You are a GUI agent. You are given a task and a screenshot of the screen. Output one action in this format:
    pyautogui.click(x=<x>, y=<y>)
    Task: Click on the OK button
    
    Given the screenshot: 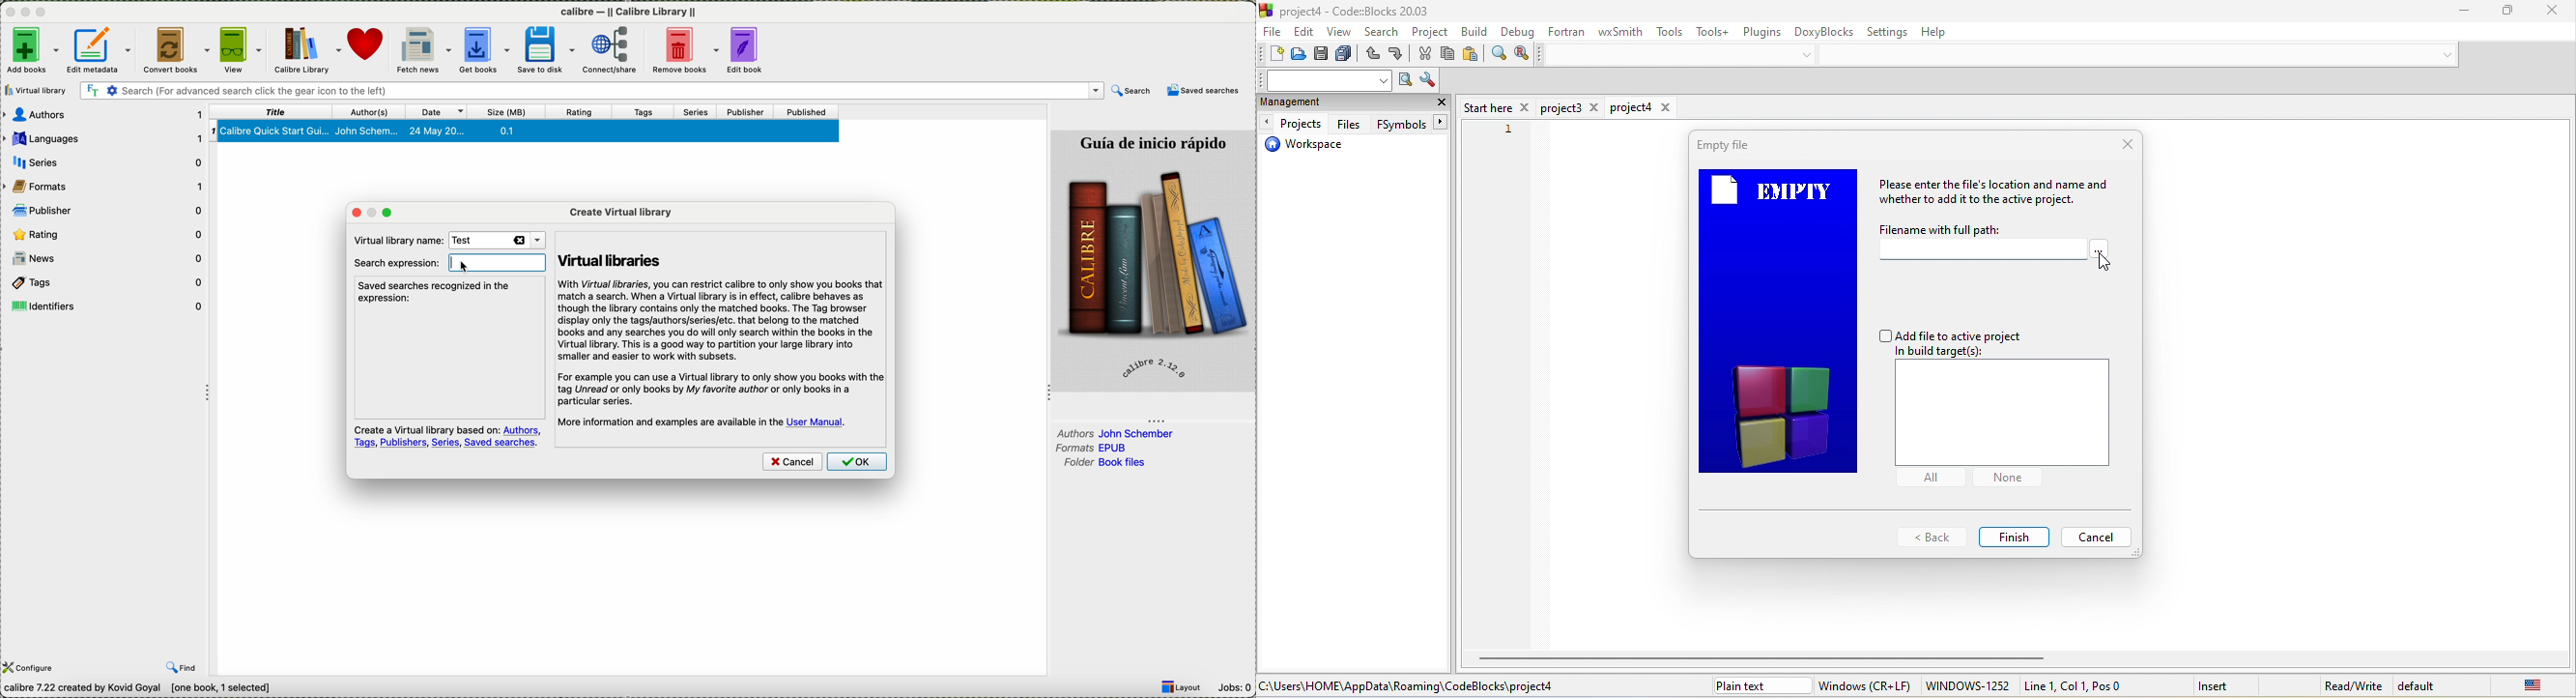 What is the action you would take?
    pyautogui.click(x=859, y=463)
    